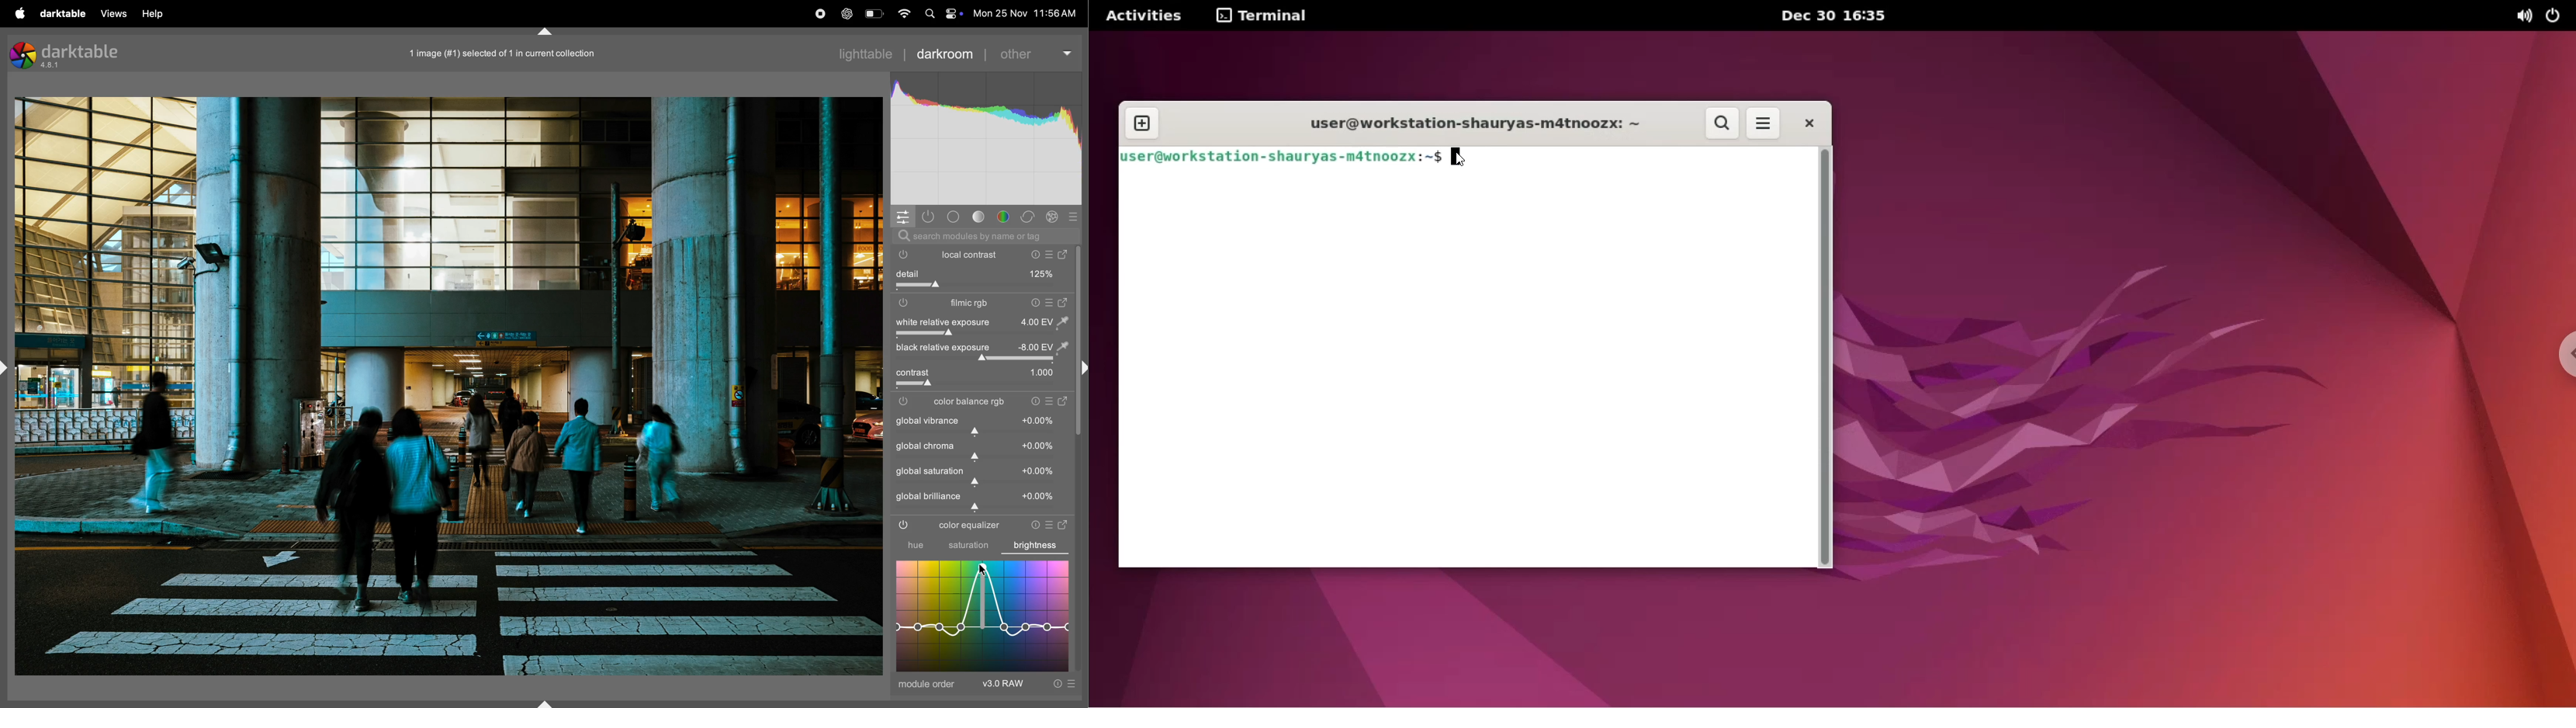  Describe the element at coordinates (942, 13) in the screenshot. I see `apple widgets` at that location.